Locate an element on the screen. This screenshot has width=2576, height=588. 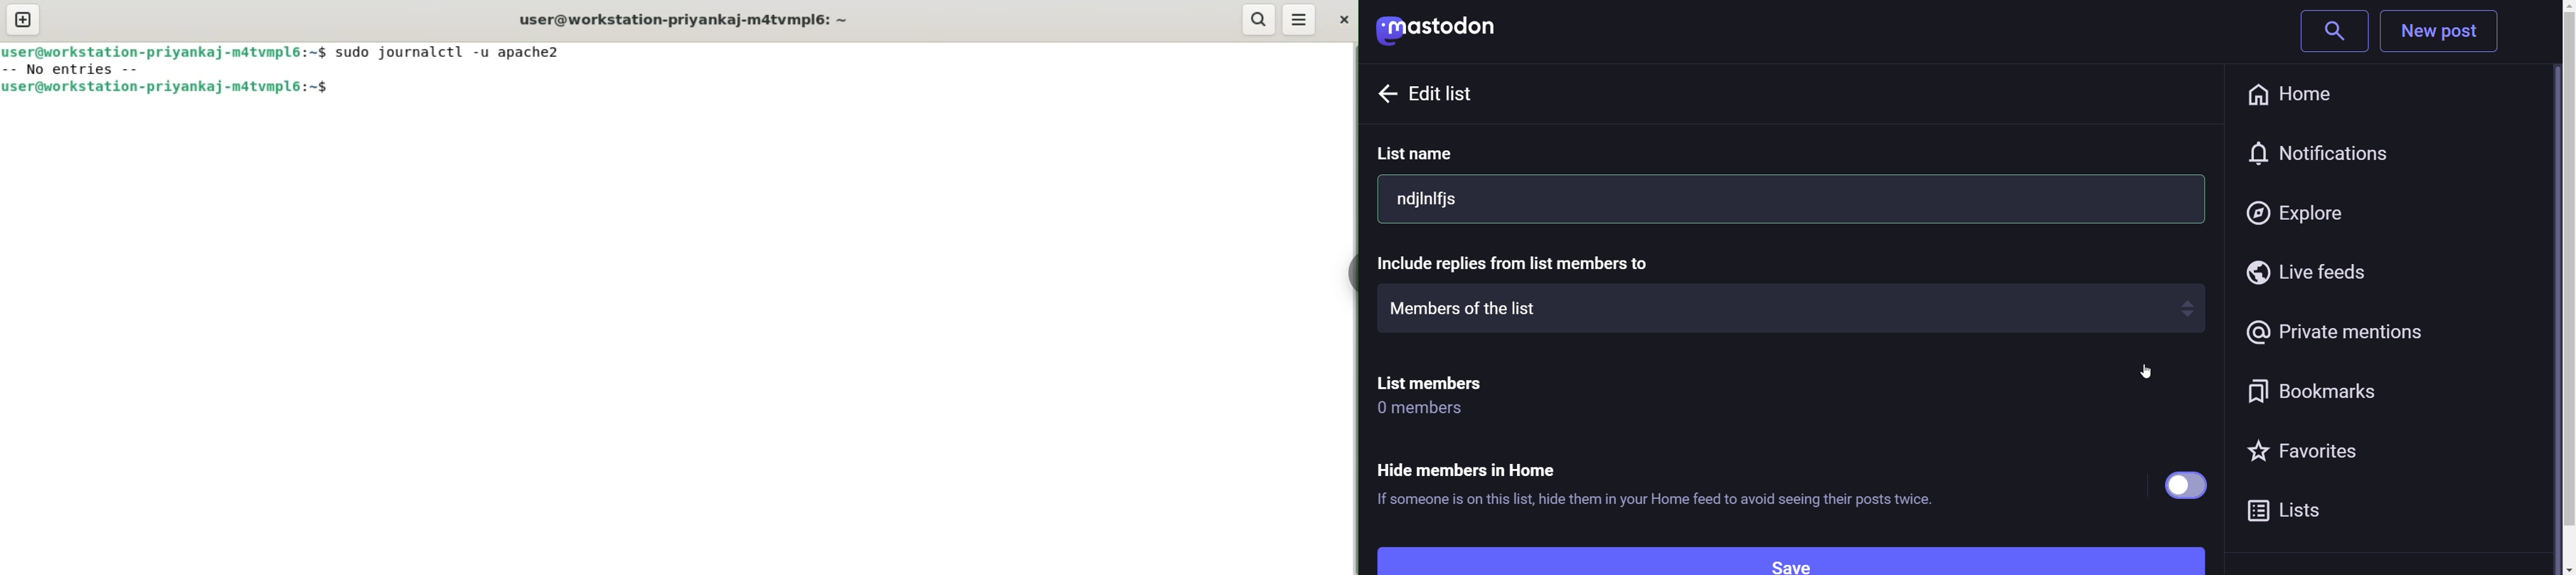
Save is located at coordinates (1791, 558).